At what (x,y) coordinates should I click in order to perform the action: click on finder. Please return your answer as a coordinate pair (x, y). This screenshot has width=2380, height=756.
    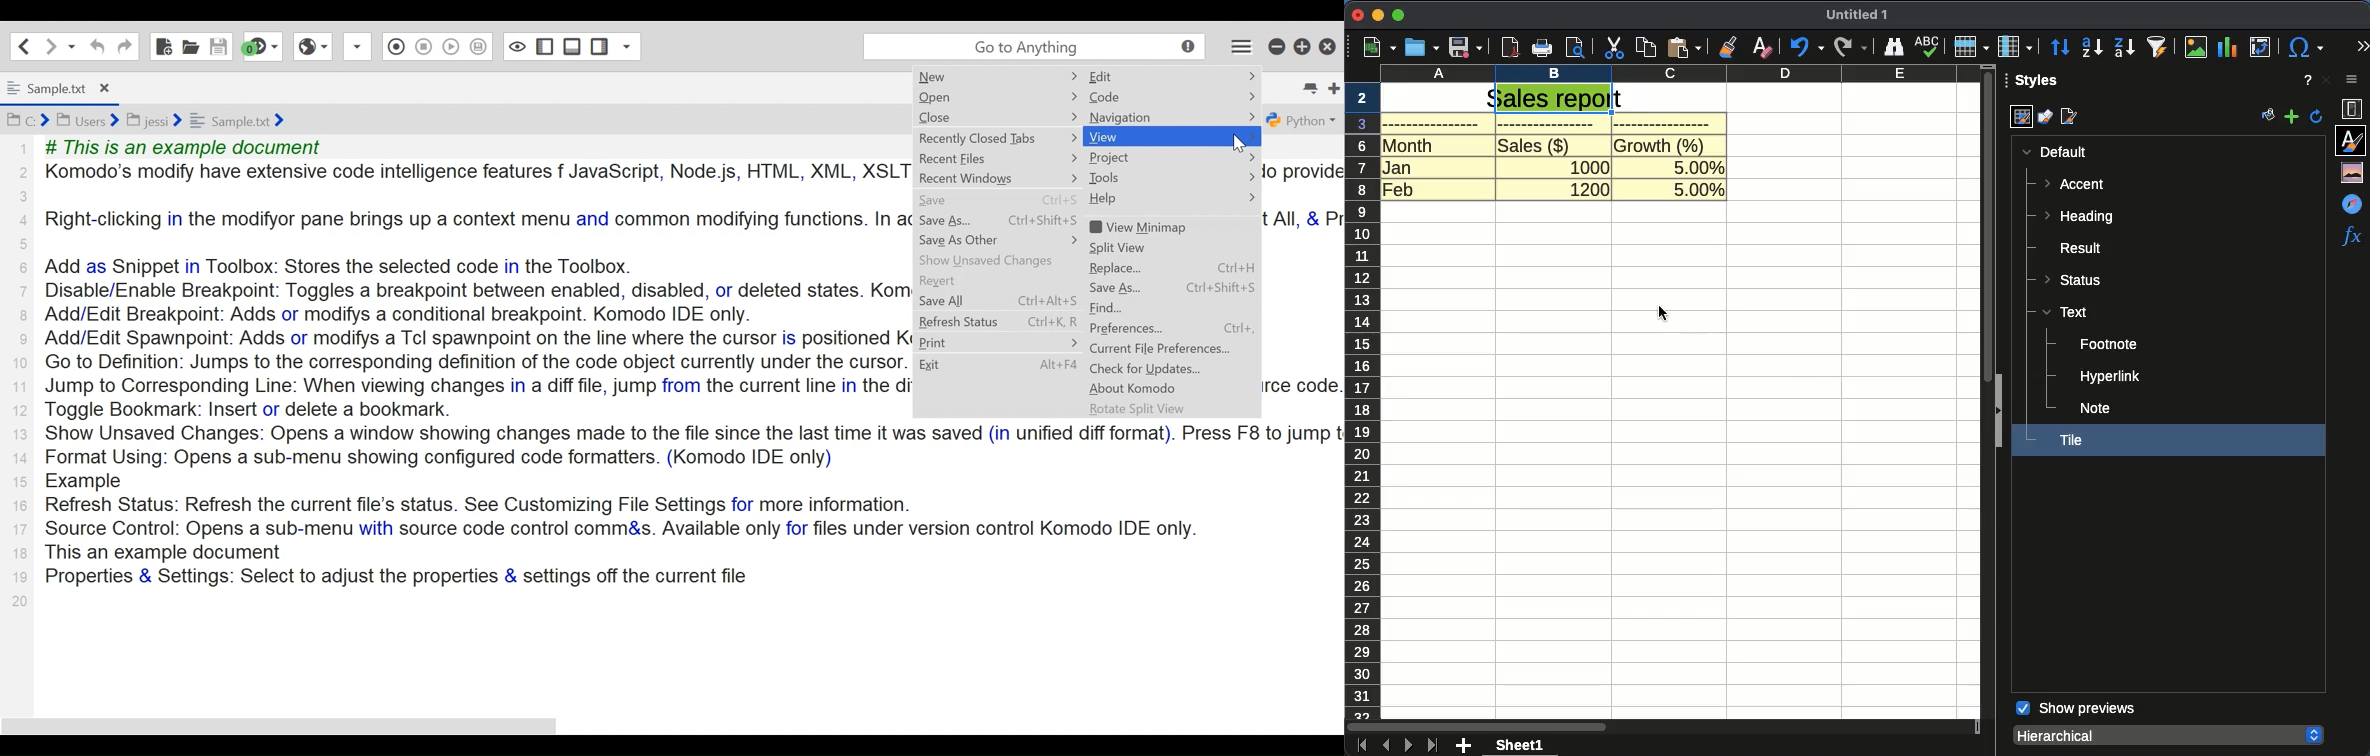
    Looking at the image, I should click on (1892, 47).